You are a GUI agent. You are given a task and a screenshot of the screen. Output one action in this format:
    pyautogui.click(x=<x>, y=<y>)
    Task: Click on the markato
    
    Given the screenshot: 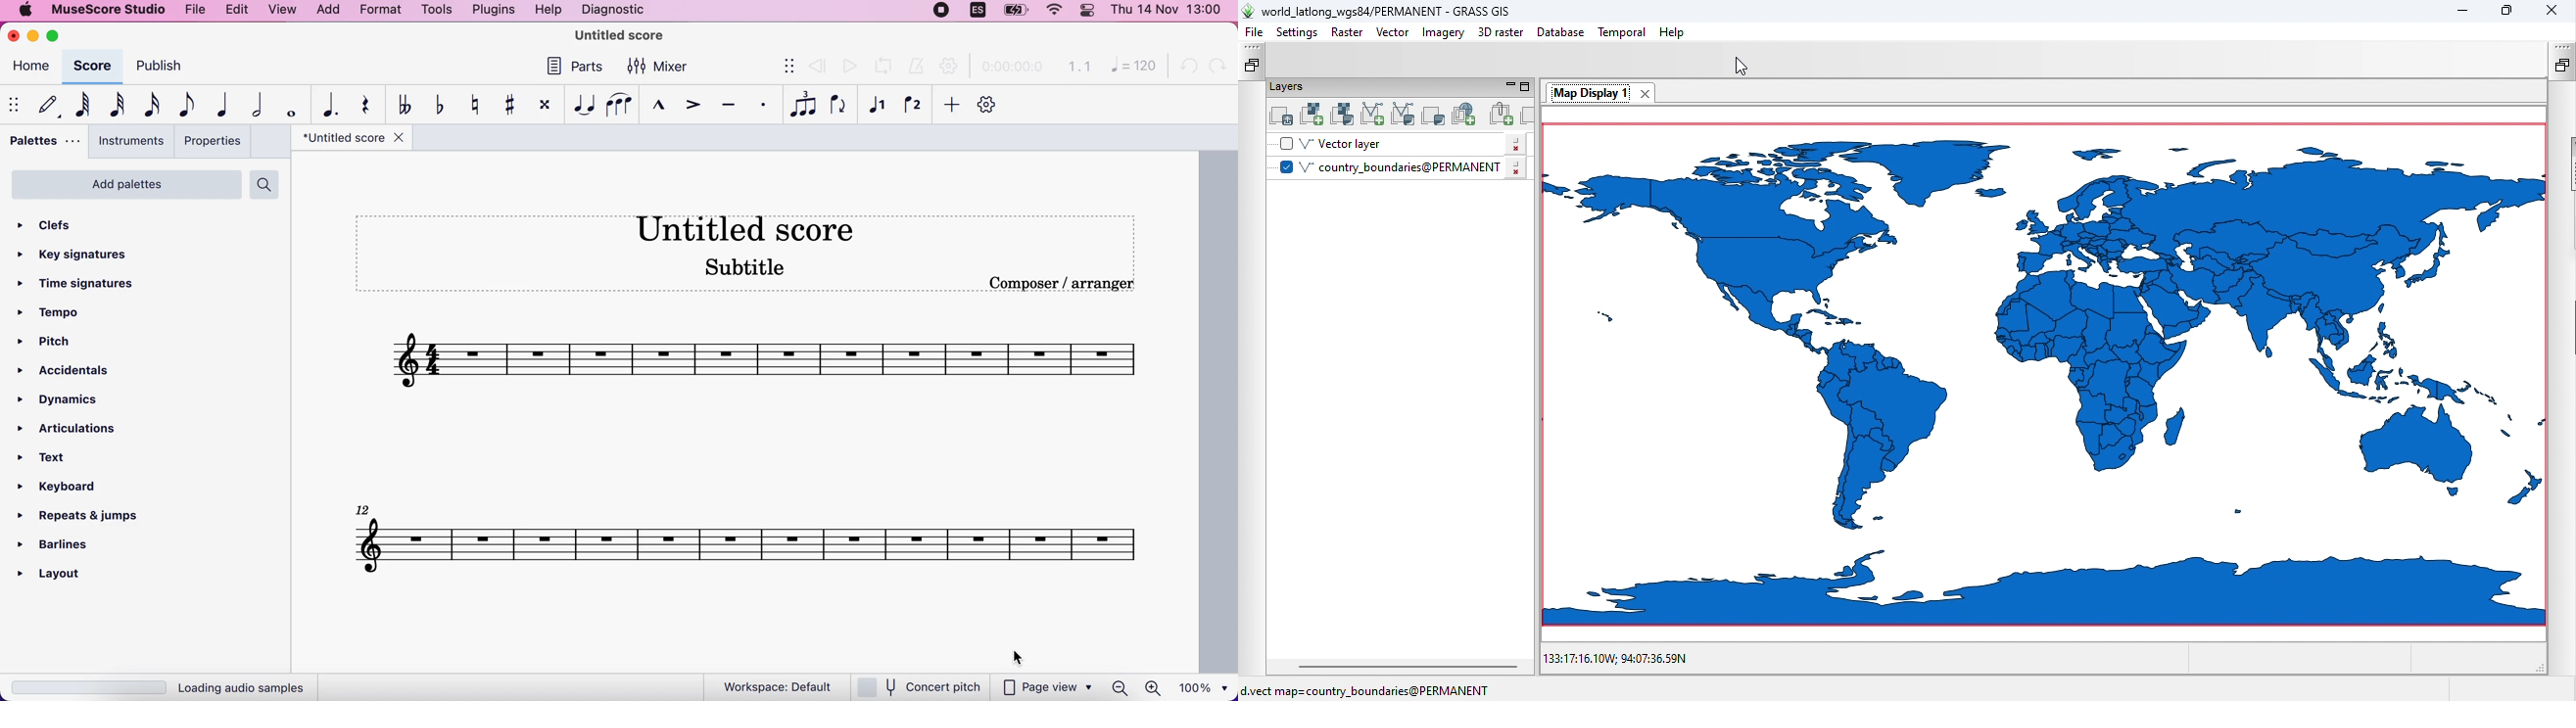 What is the action you would take?
    pyautogui.click(x=651, y=108)
    